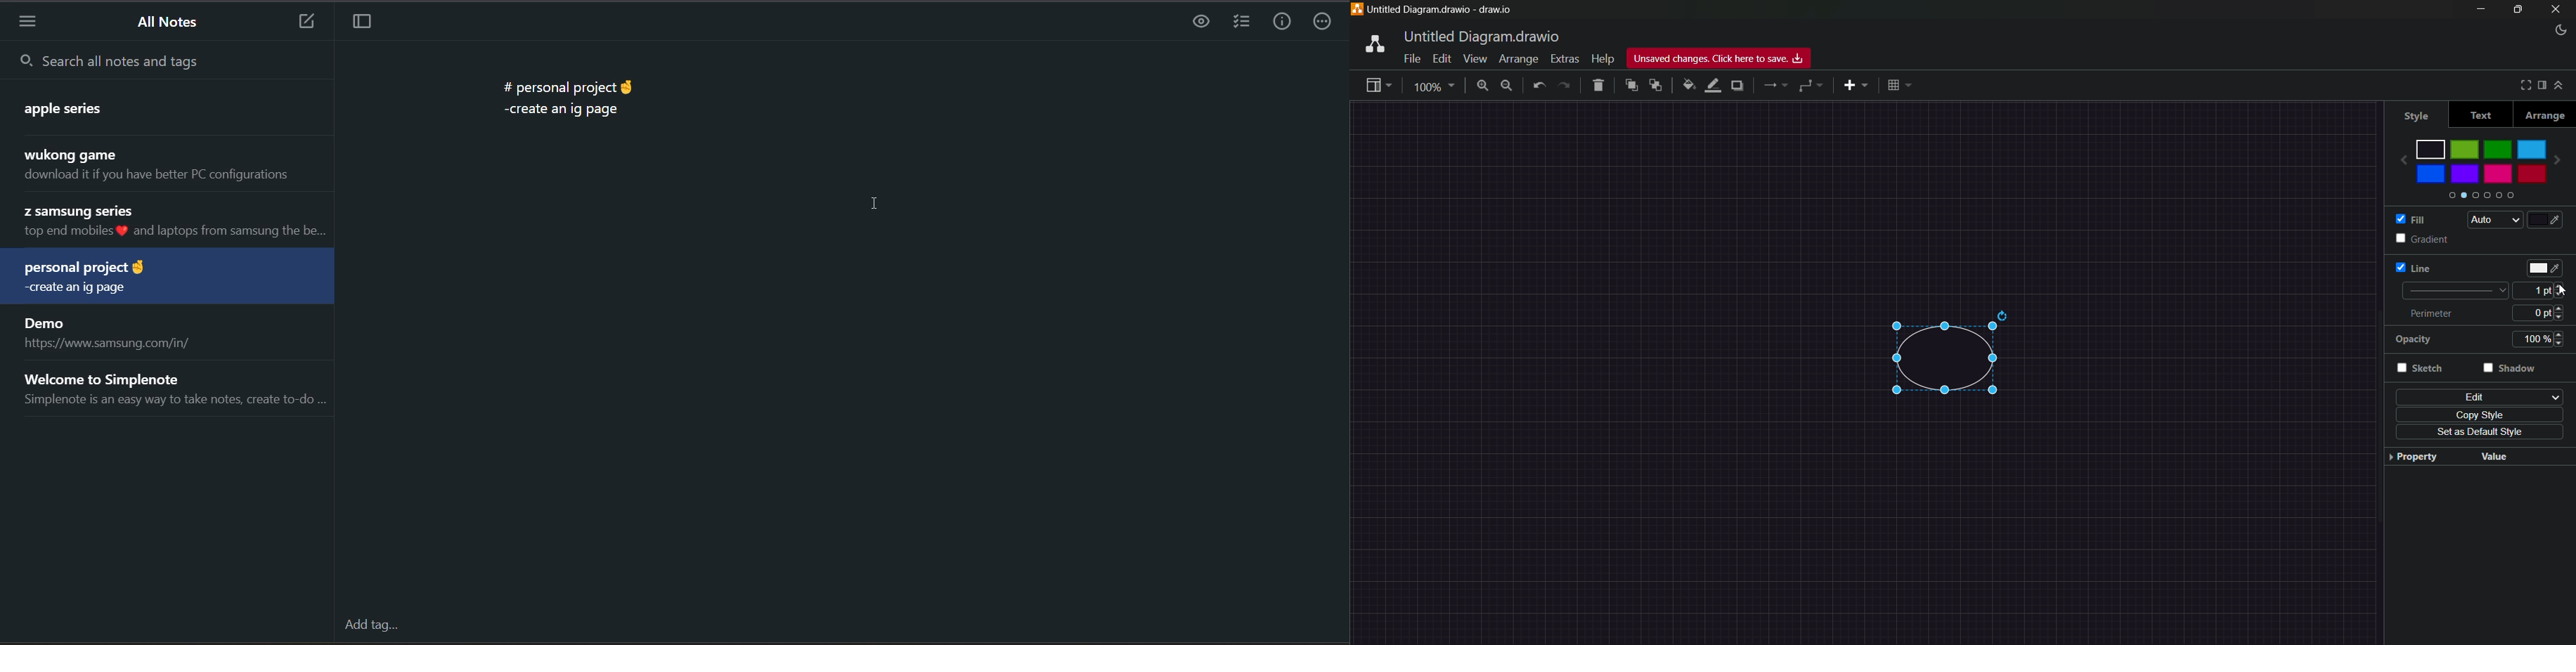  I want to click on actions, so click(1323, 23).